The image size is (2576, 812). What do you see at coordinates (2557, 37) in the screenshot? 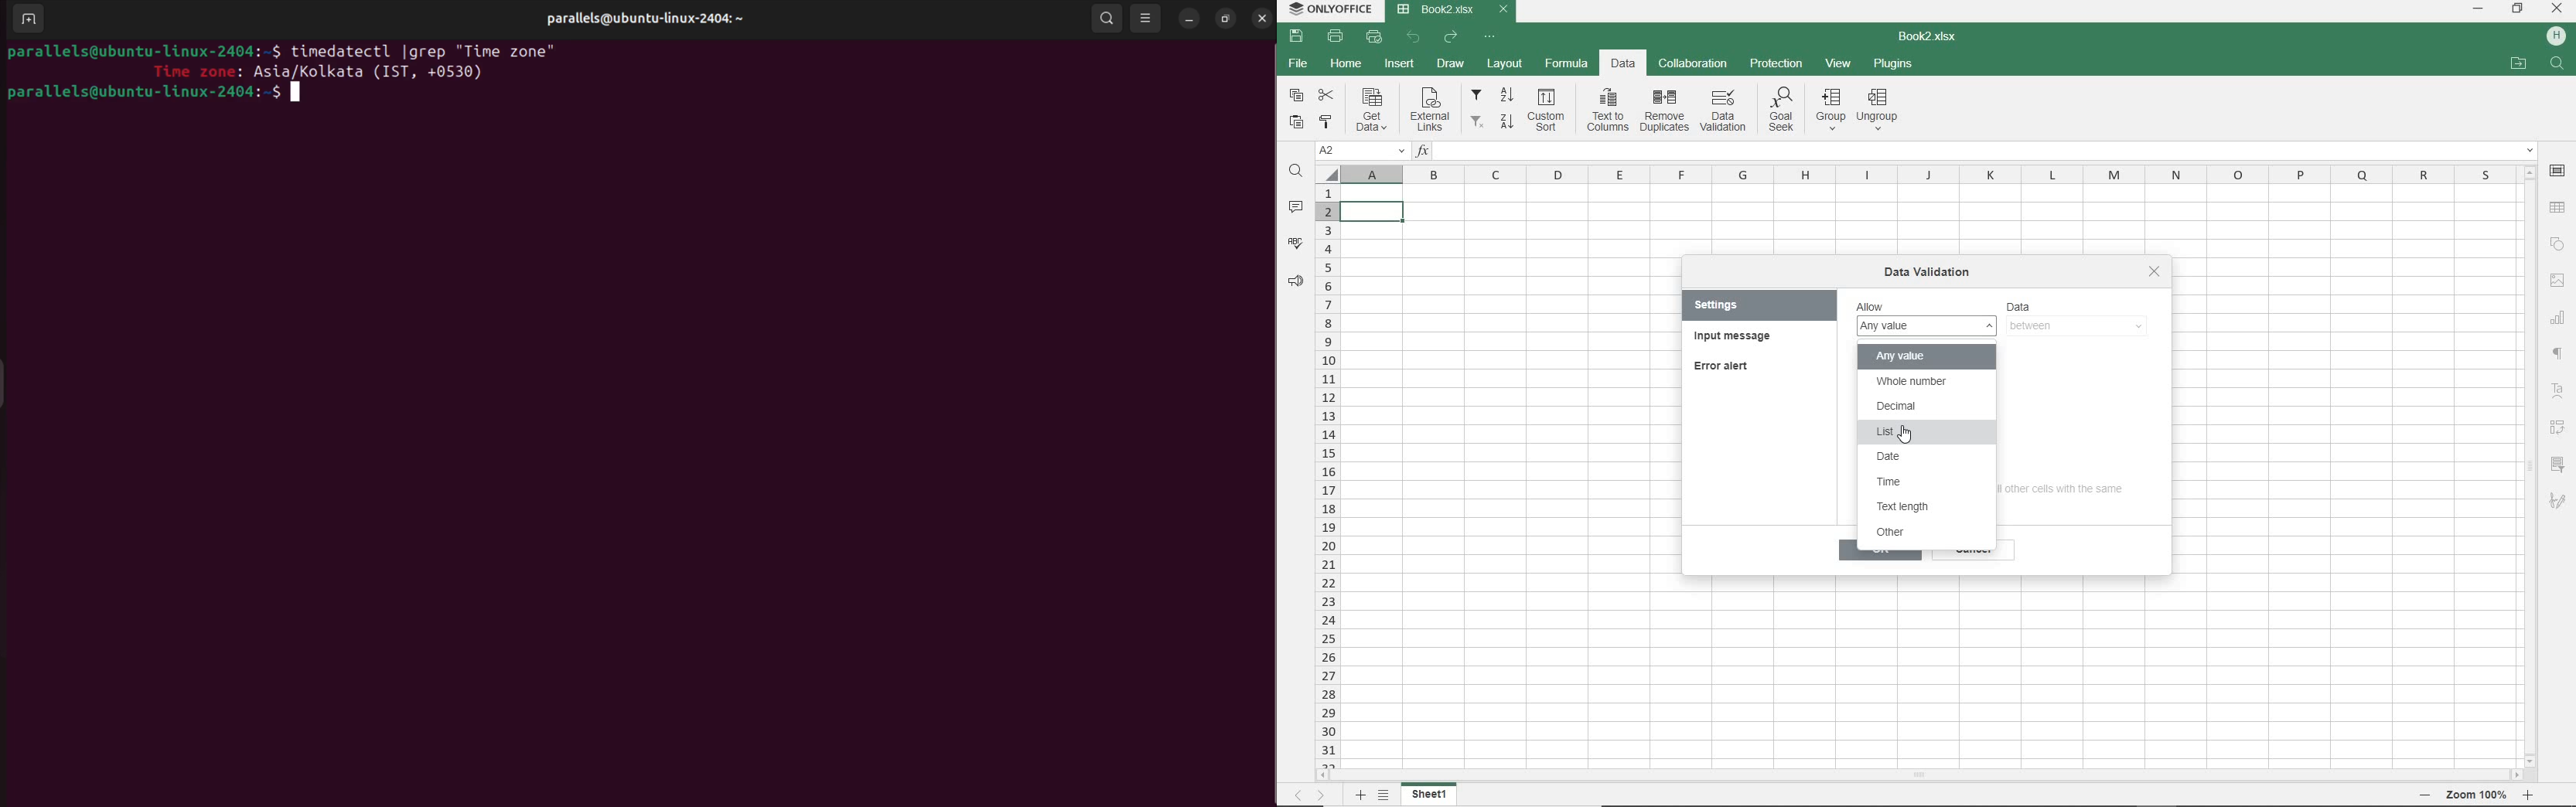
I see `HP` at bounding box center [2557, 37].